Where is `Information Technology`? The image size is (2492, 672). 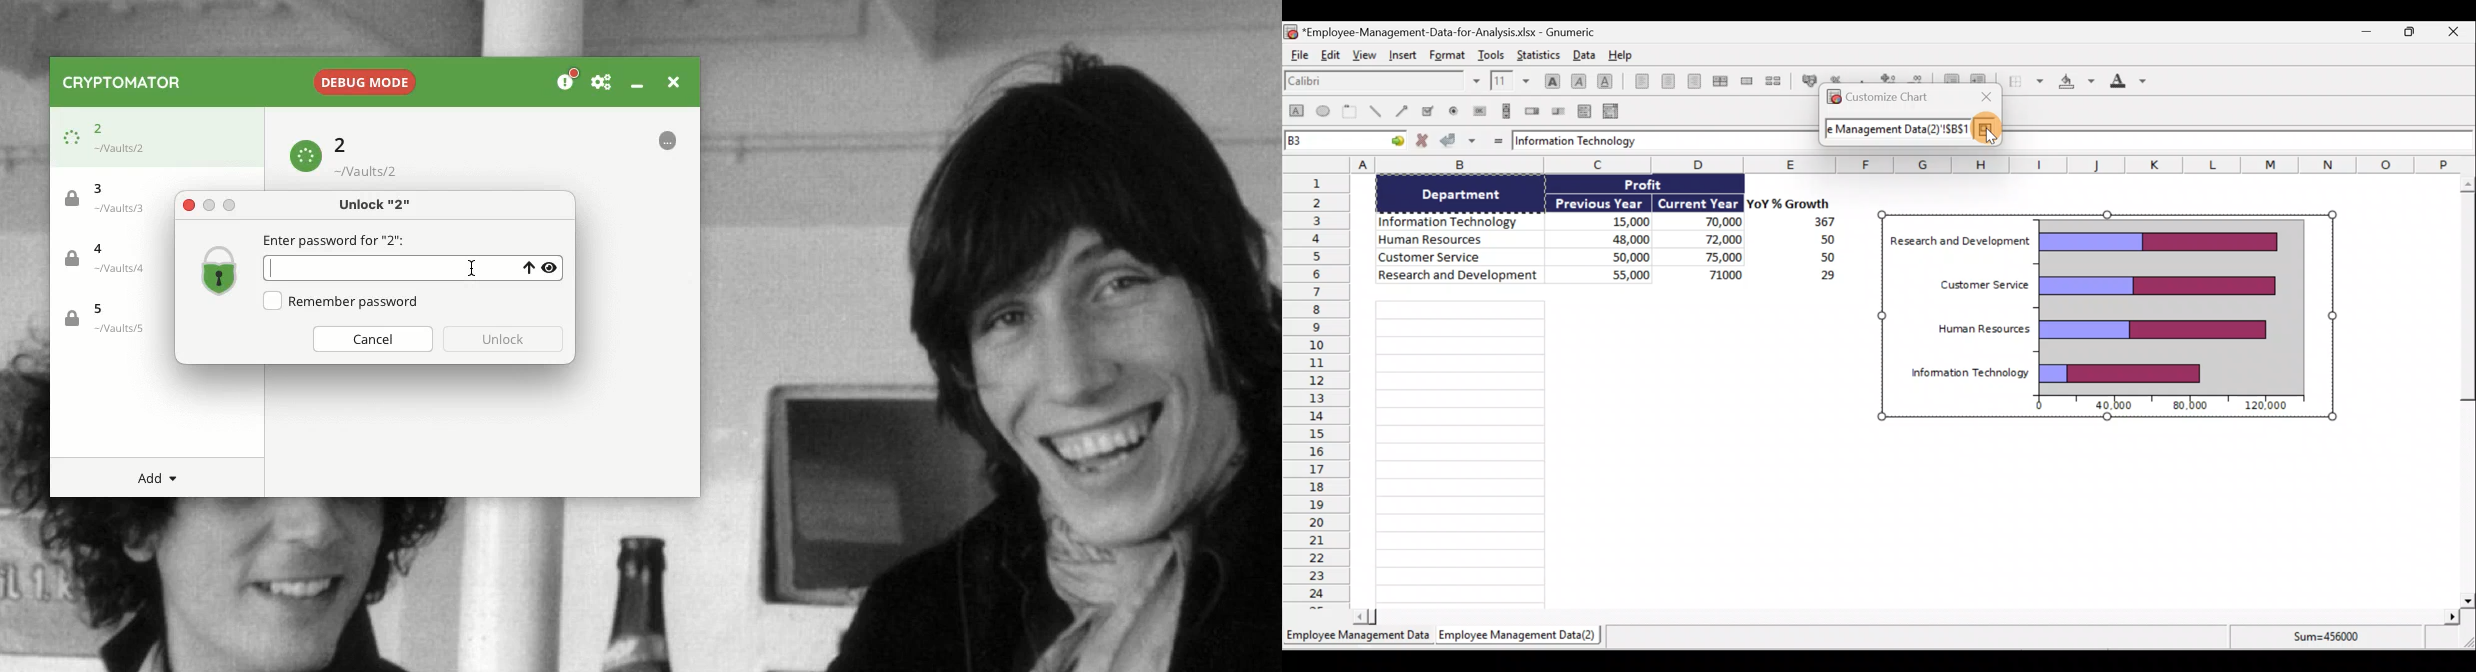 Information Technology is located at coordinates (1579, 141).